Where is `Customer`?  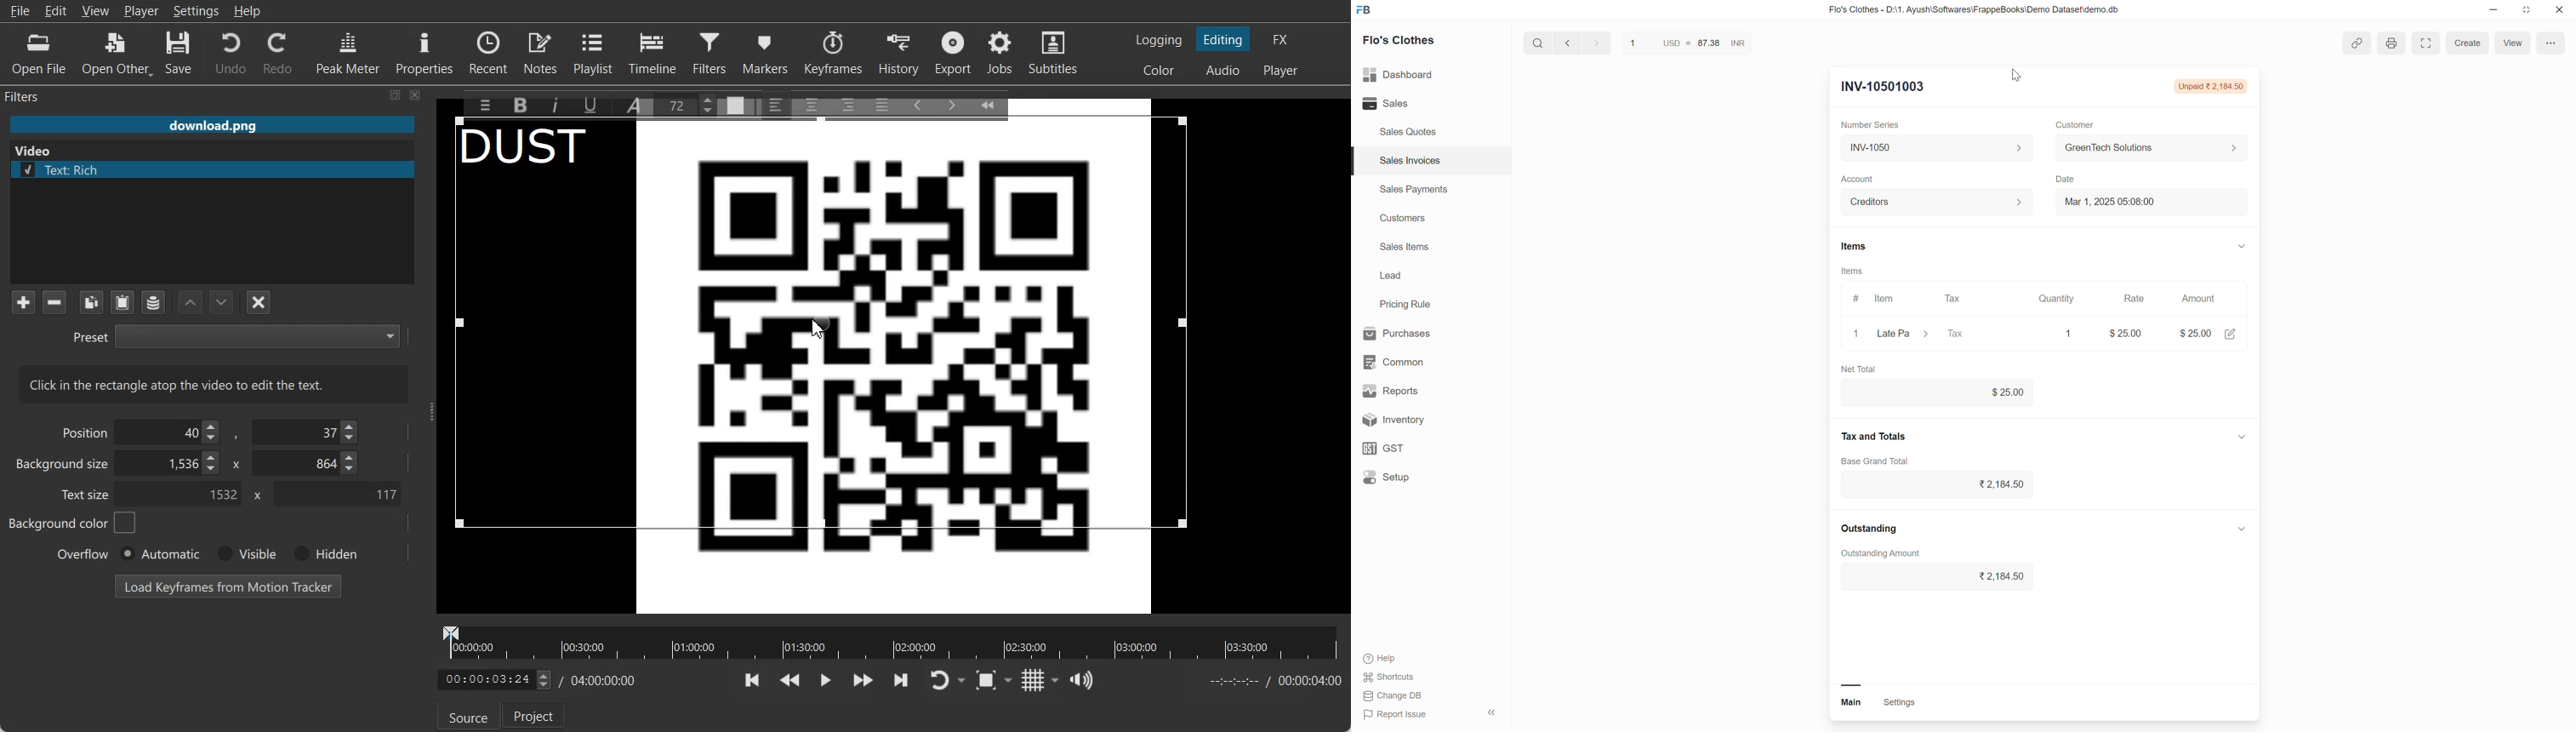
Customer is located at coordinates (2071, 126).